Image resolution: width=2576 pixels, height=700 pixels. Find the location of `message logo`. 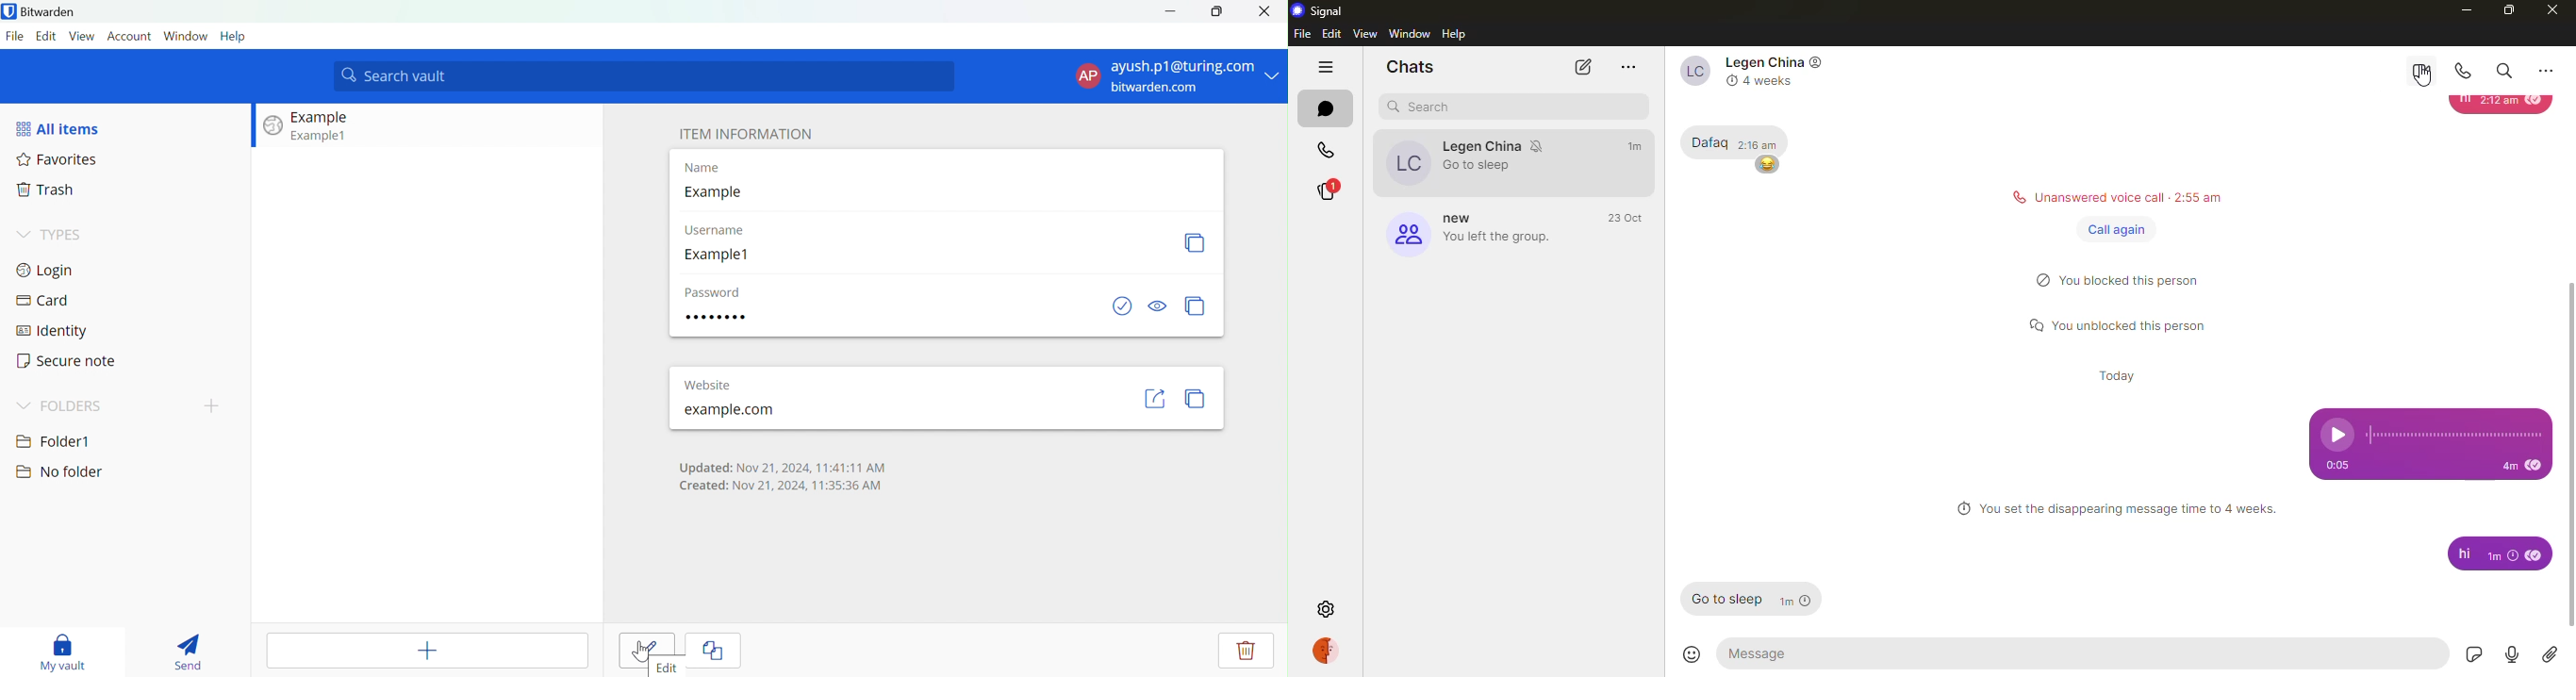

message logo is located at coordinates (2035, 328).